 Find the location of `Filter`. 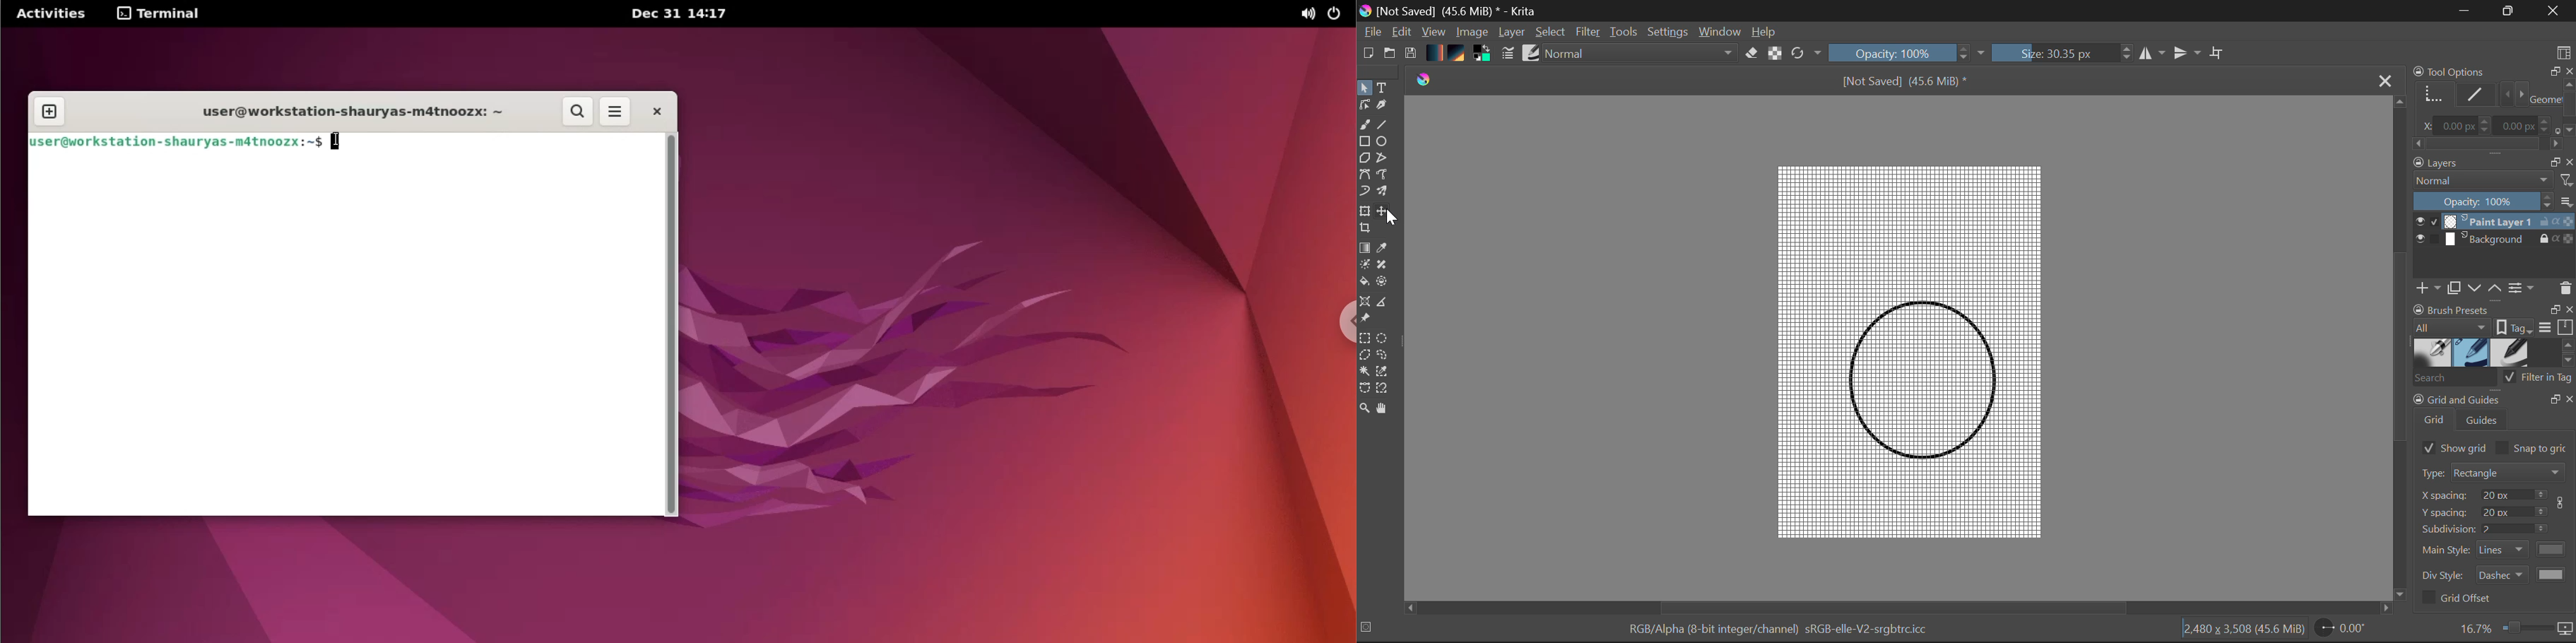

Filter is located at coordinates (1587, 32).